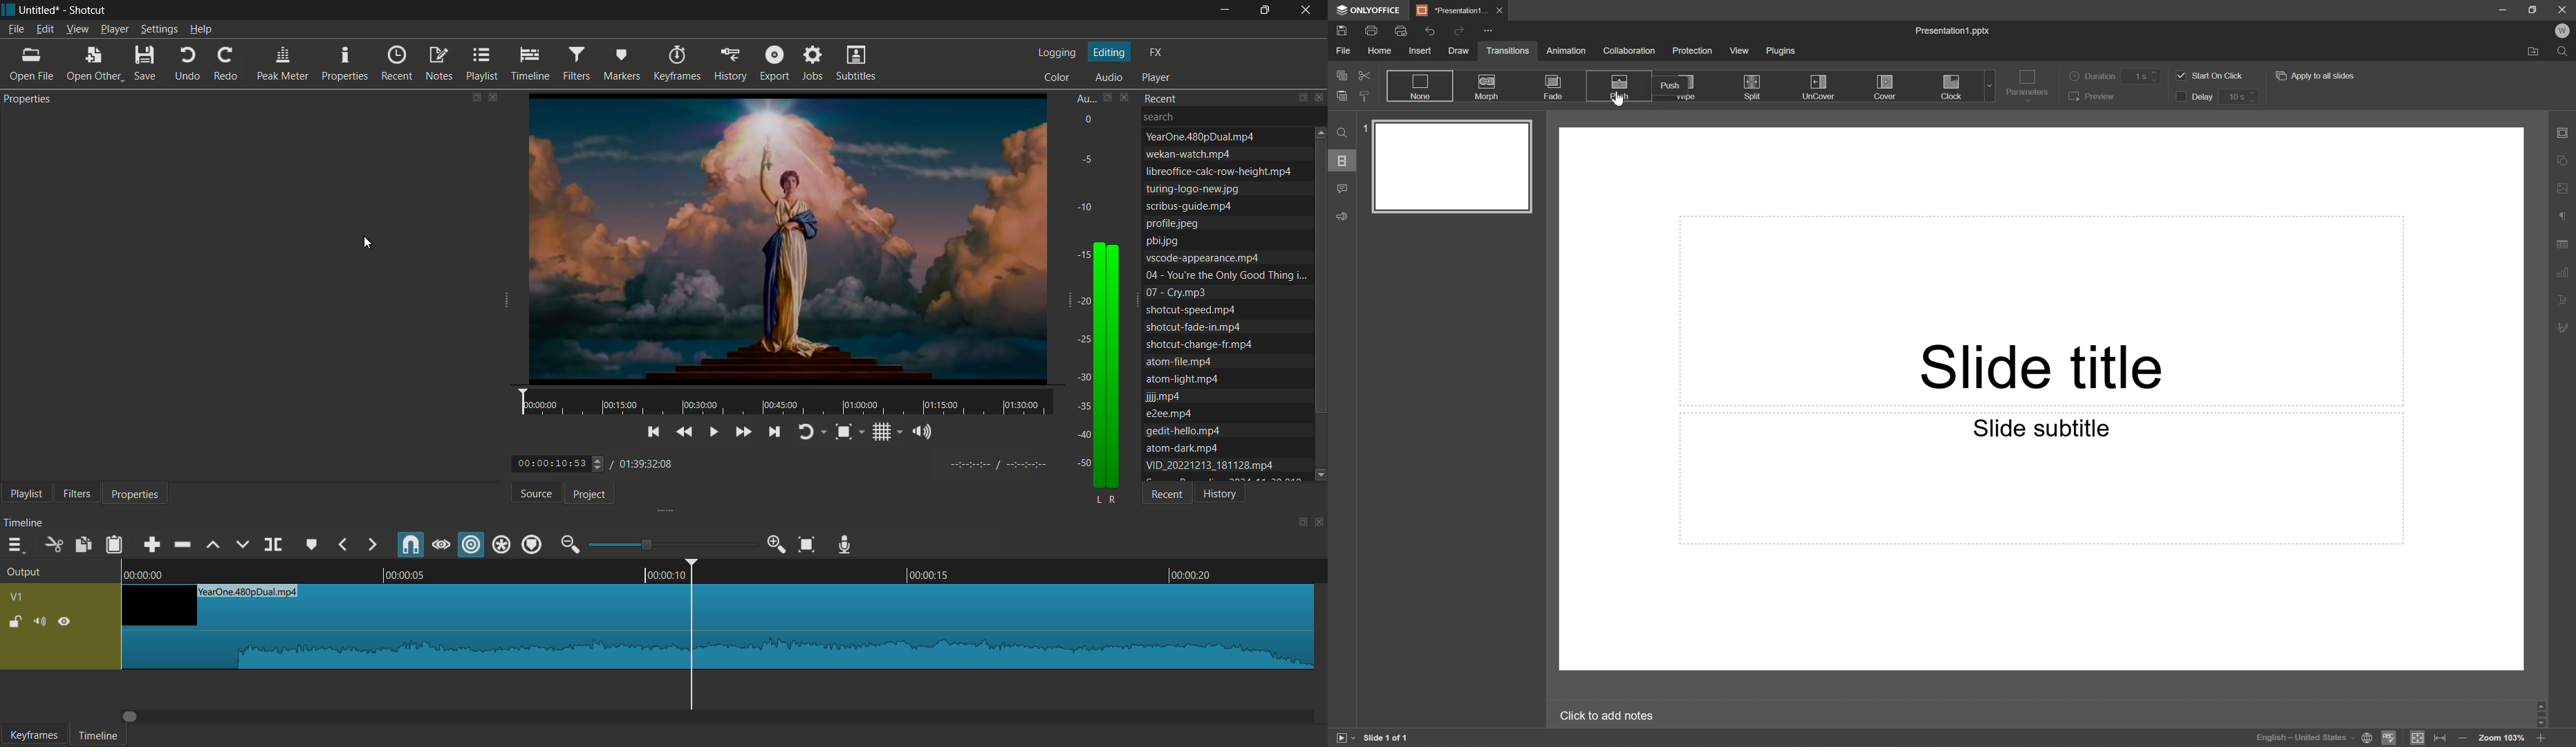 Image resolution: width=2576 pixels, height=756 pixels. I want to click on Minimize, so click(2503, 8).